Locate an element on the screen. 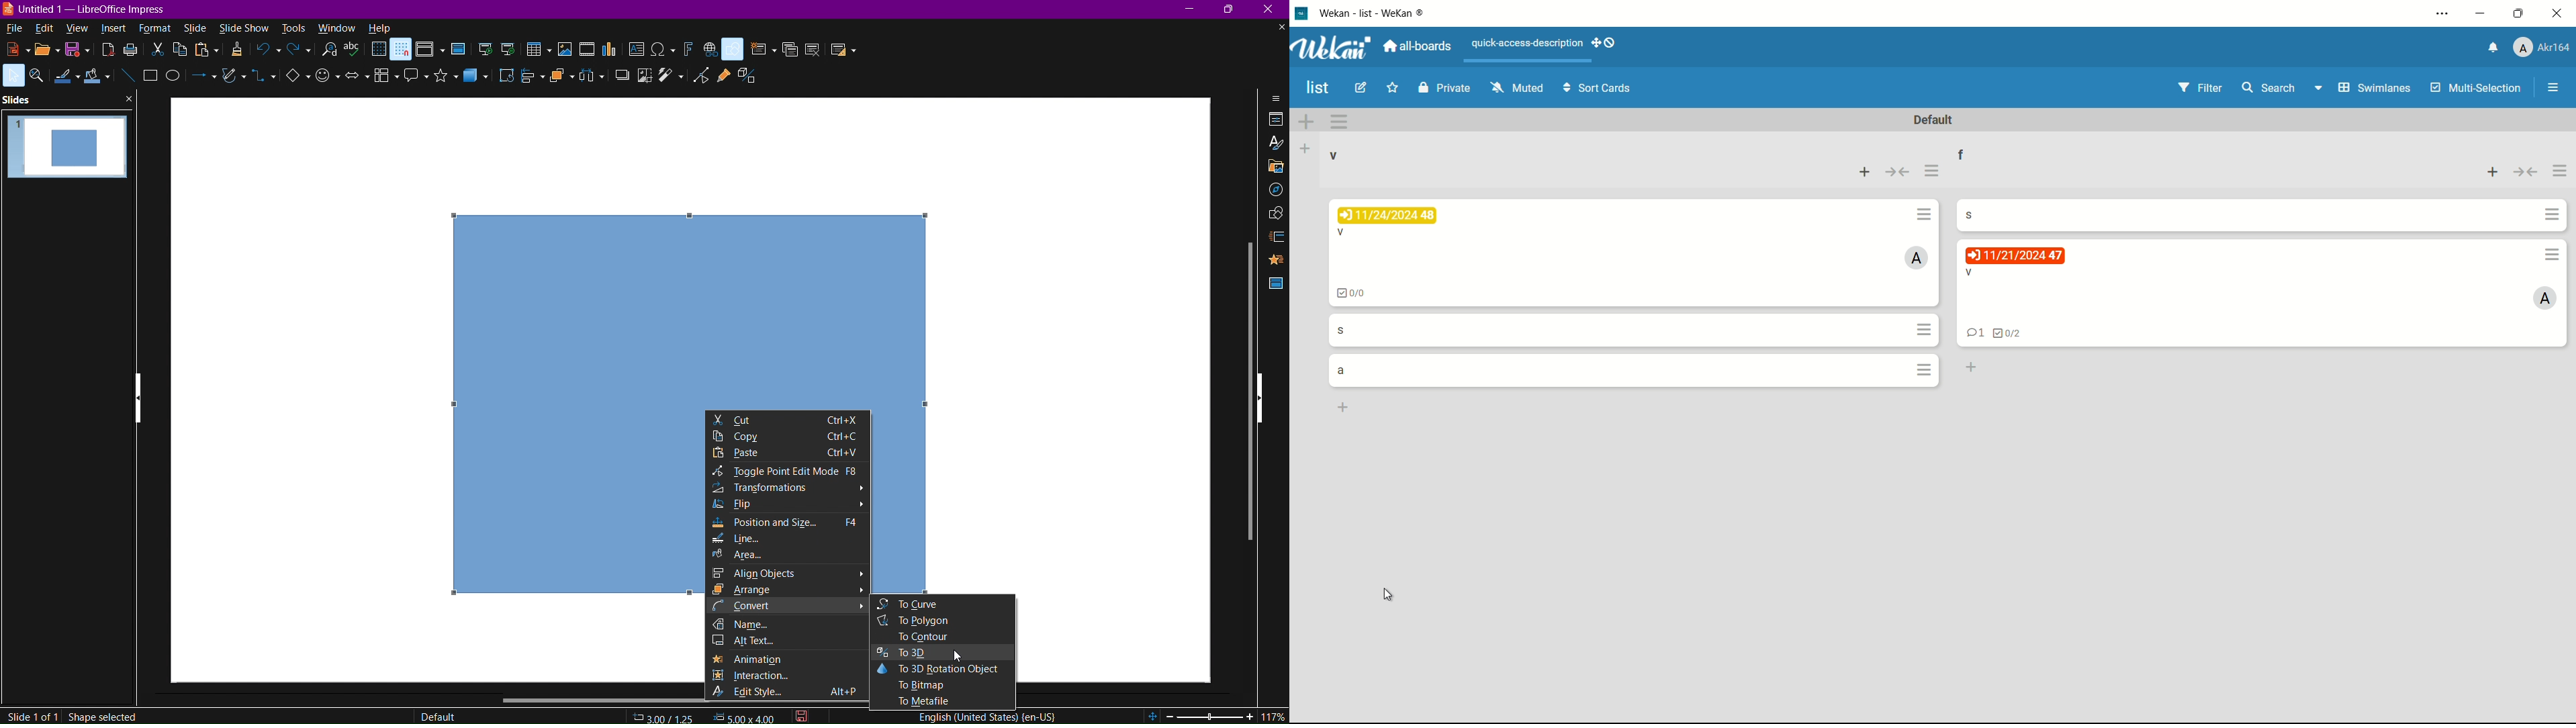  settings and more is located at coordinates (2446, 13).